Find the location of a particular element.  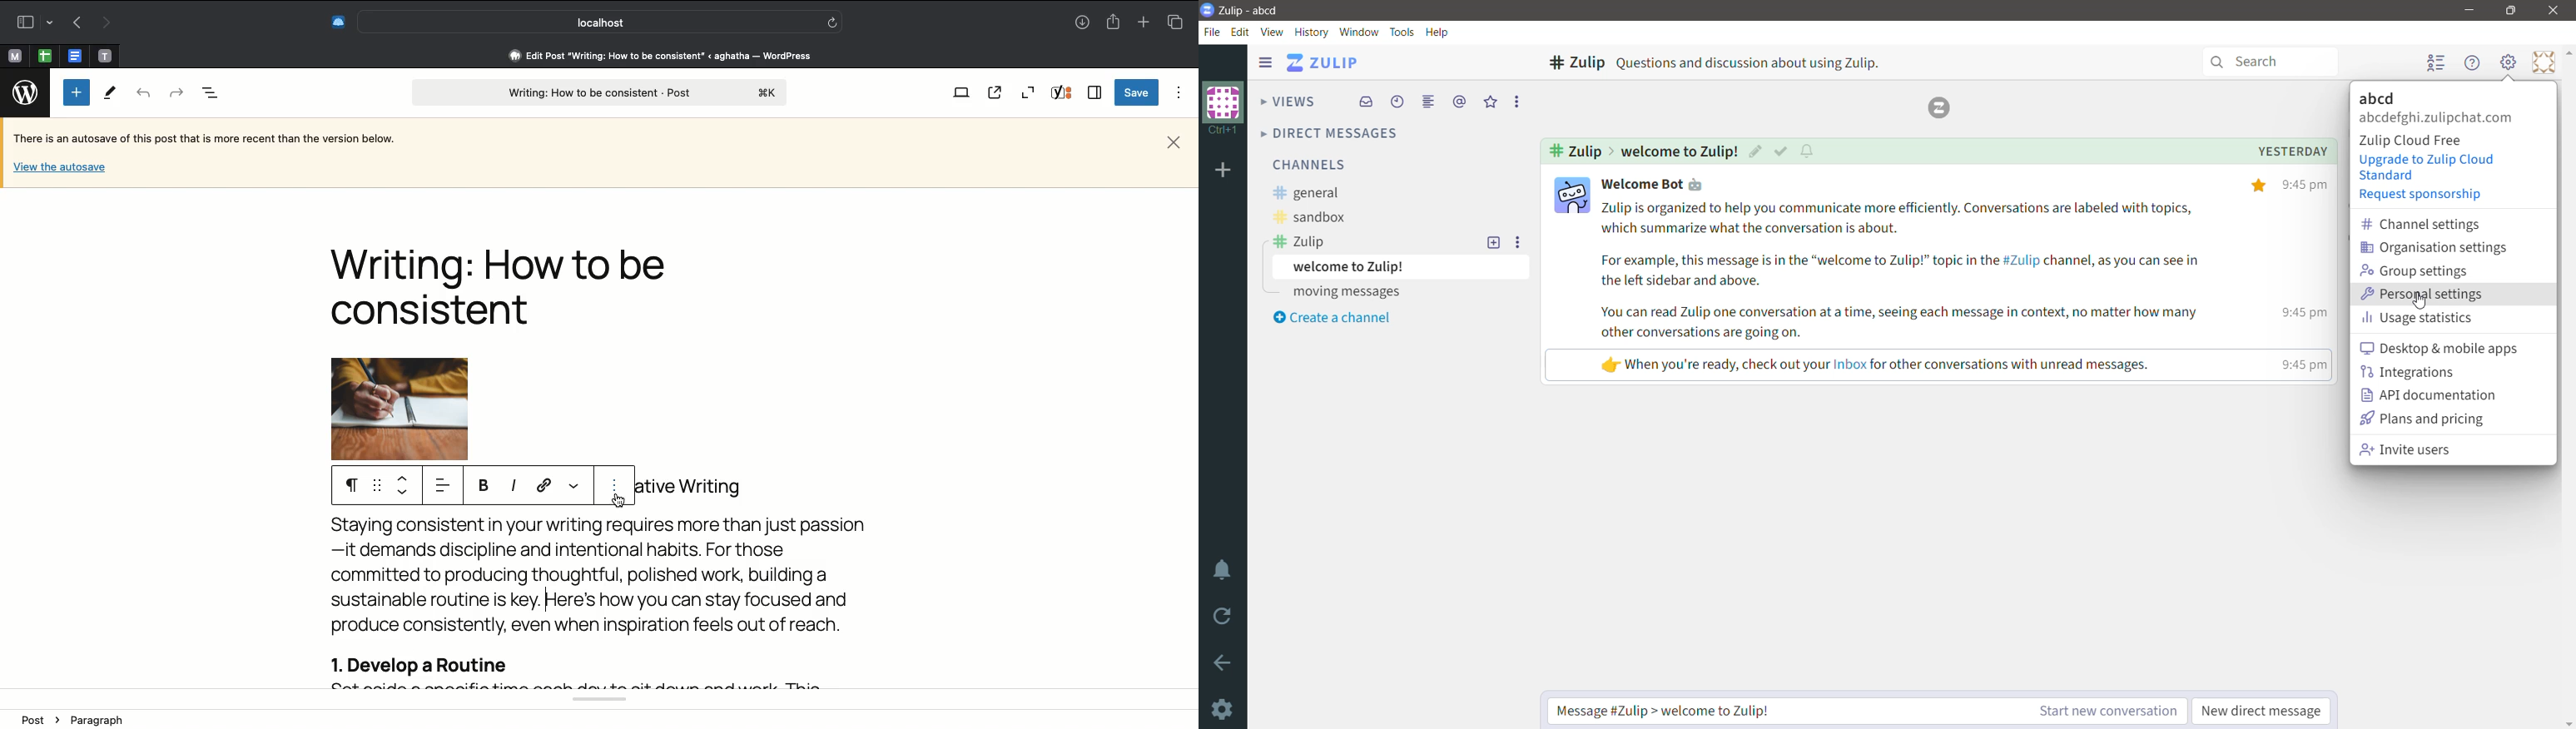

Type the message in the required channel is located at coordinates (1774, 711).